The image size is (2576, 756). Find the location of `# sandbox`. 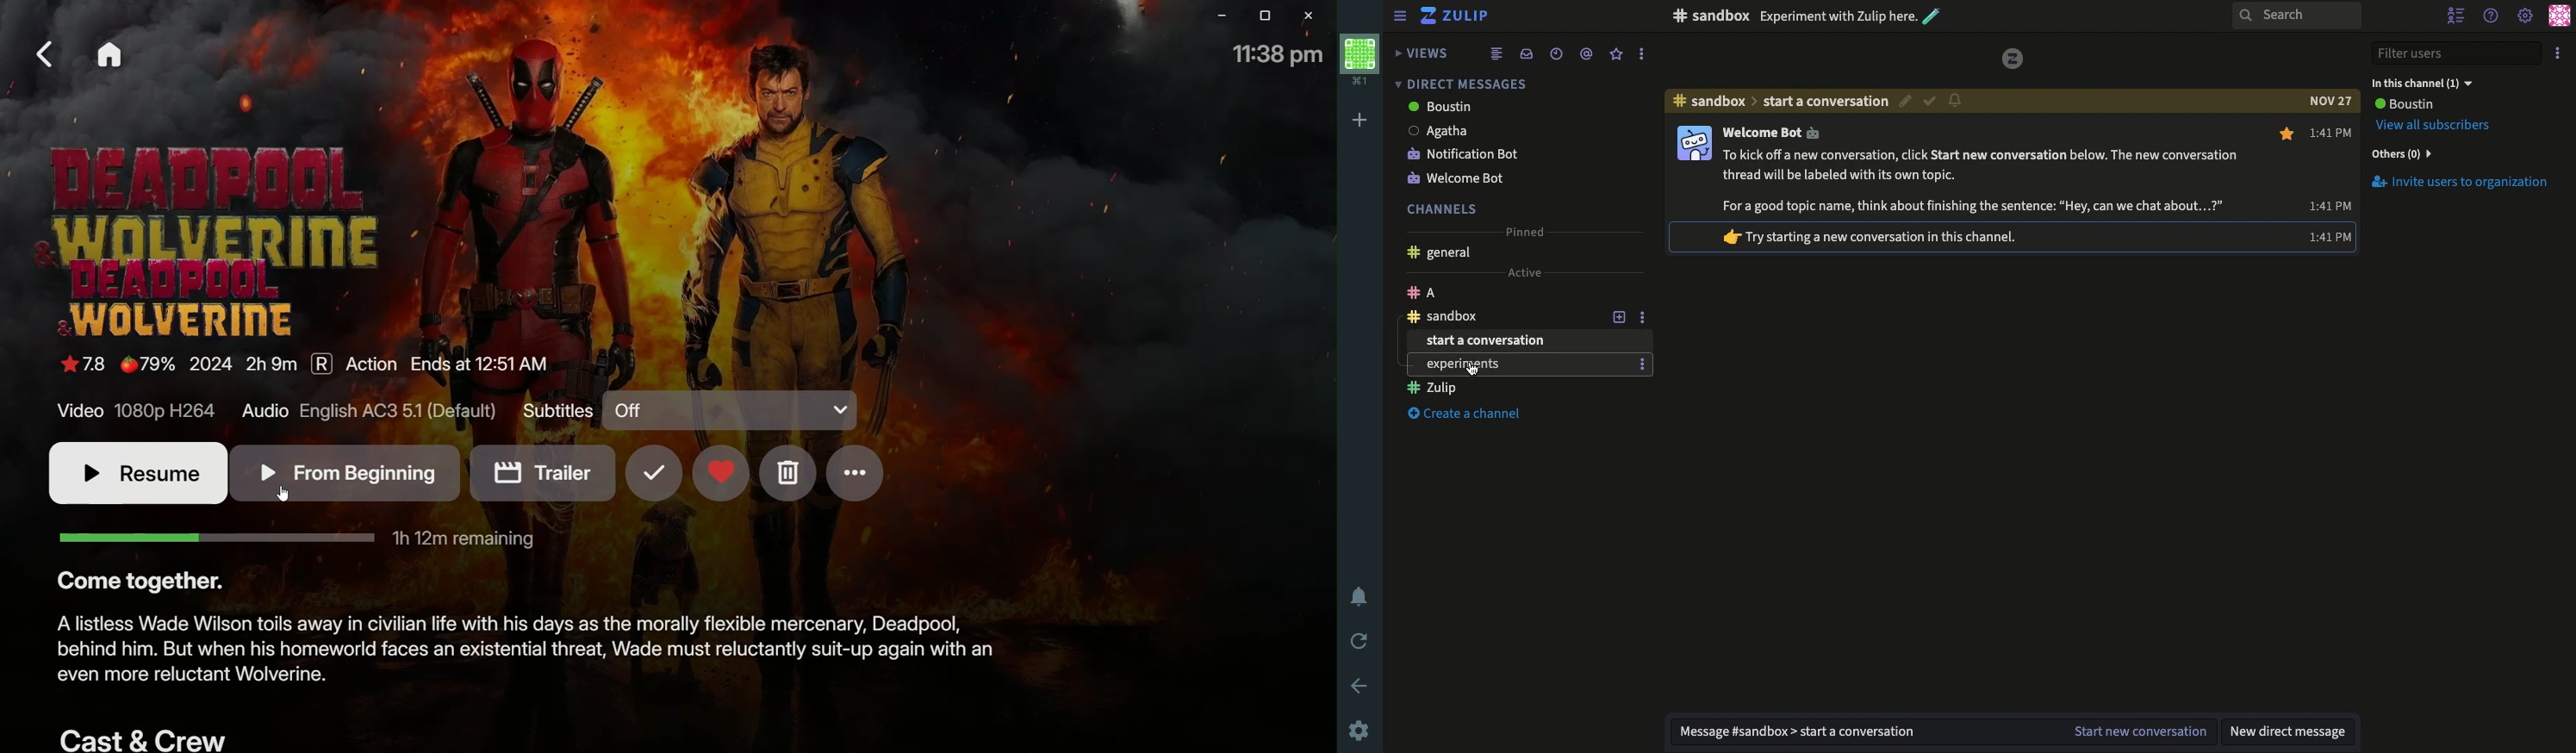

# sandbox is located at coordinates (1710, 16).